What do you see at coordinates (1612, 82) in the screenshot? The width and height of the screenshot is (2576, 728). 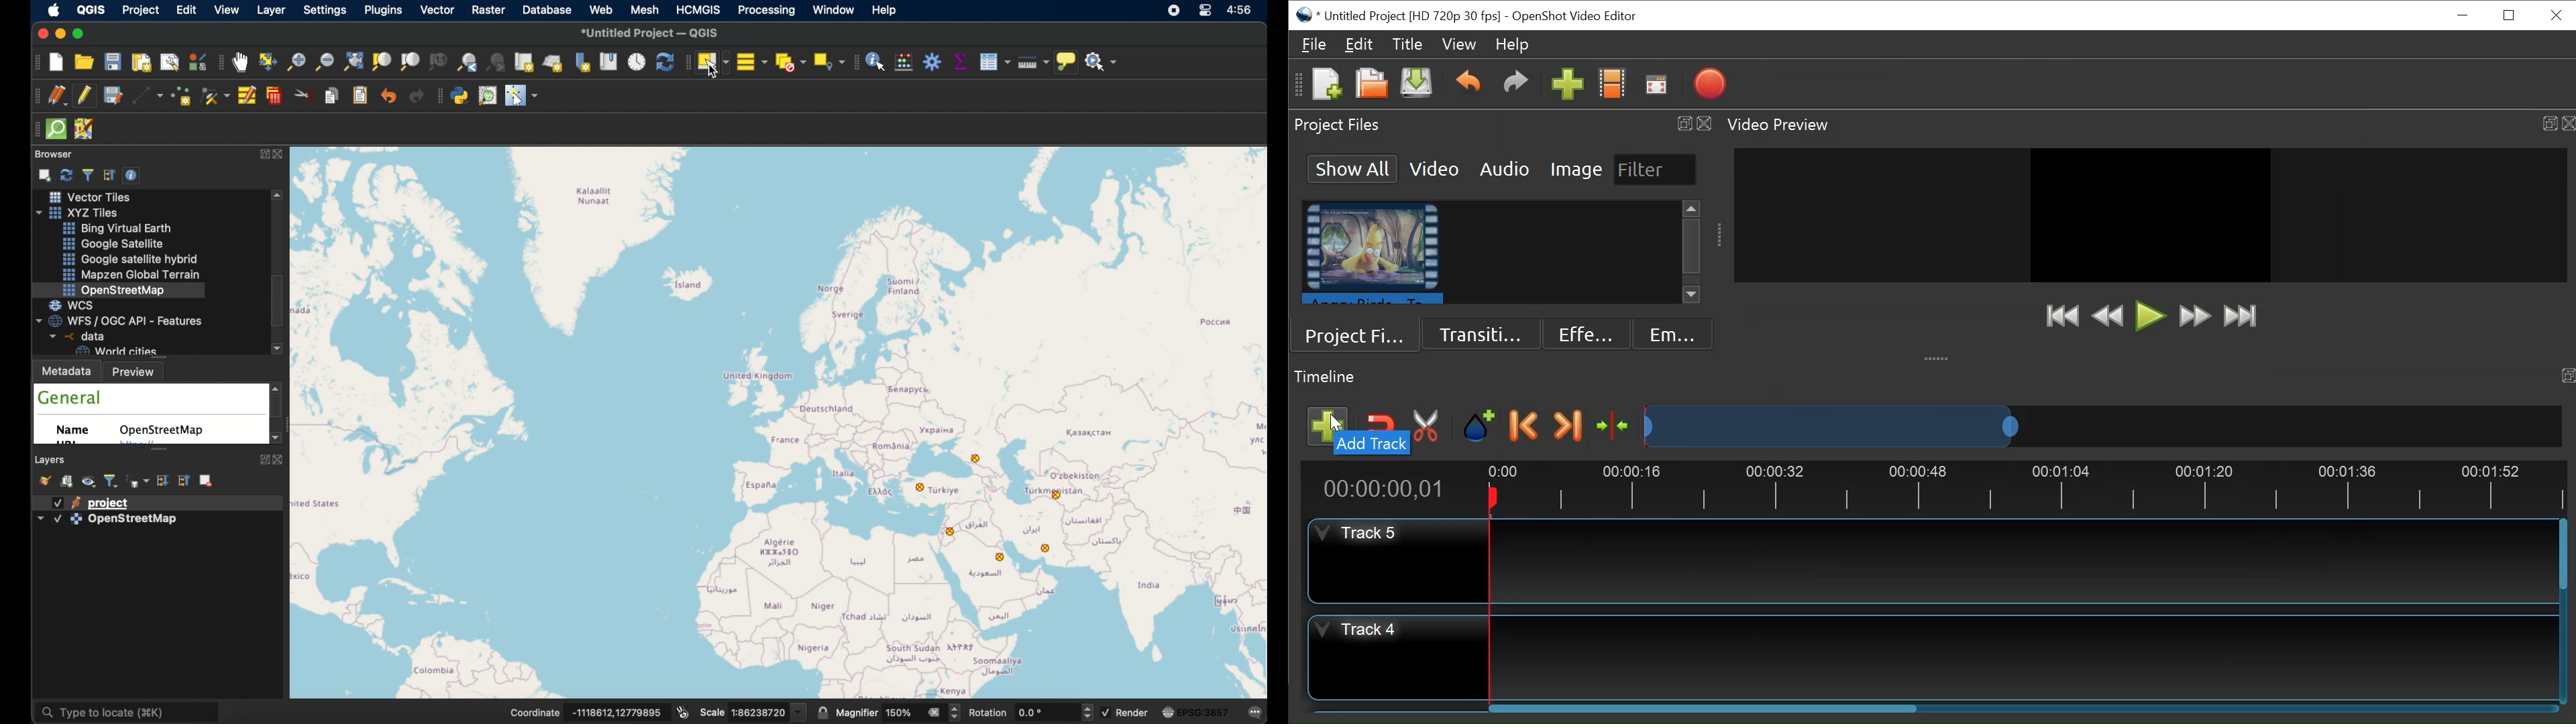 I see `Choose Profile` at bounding box center [1612, 82].